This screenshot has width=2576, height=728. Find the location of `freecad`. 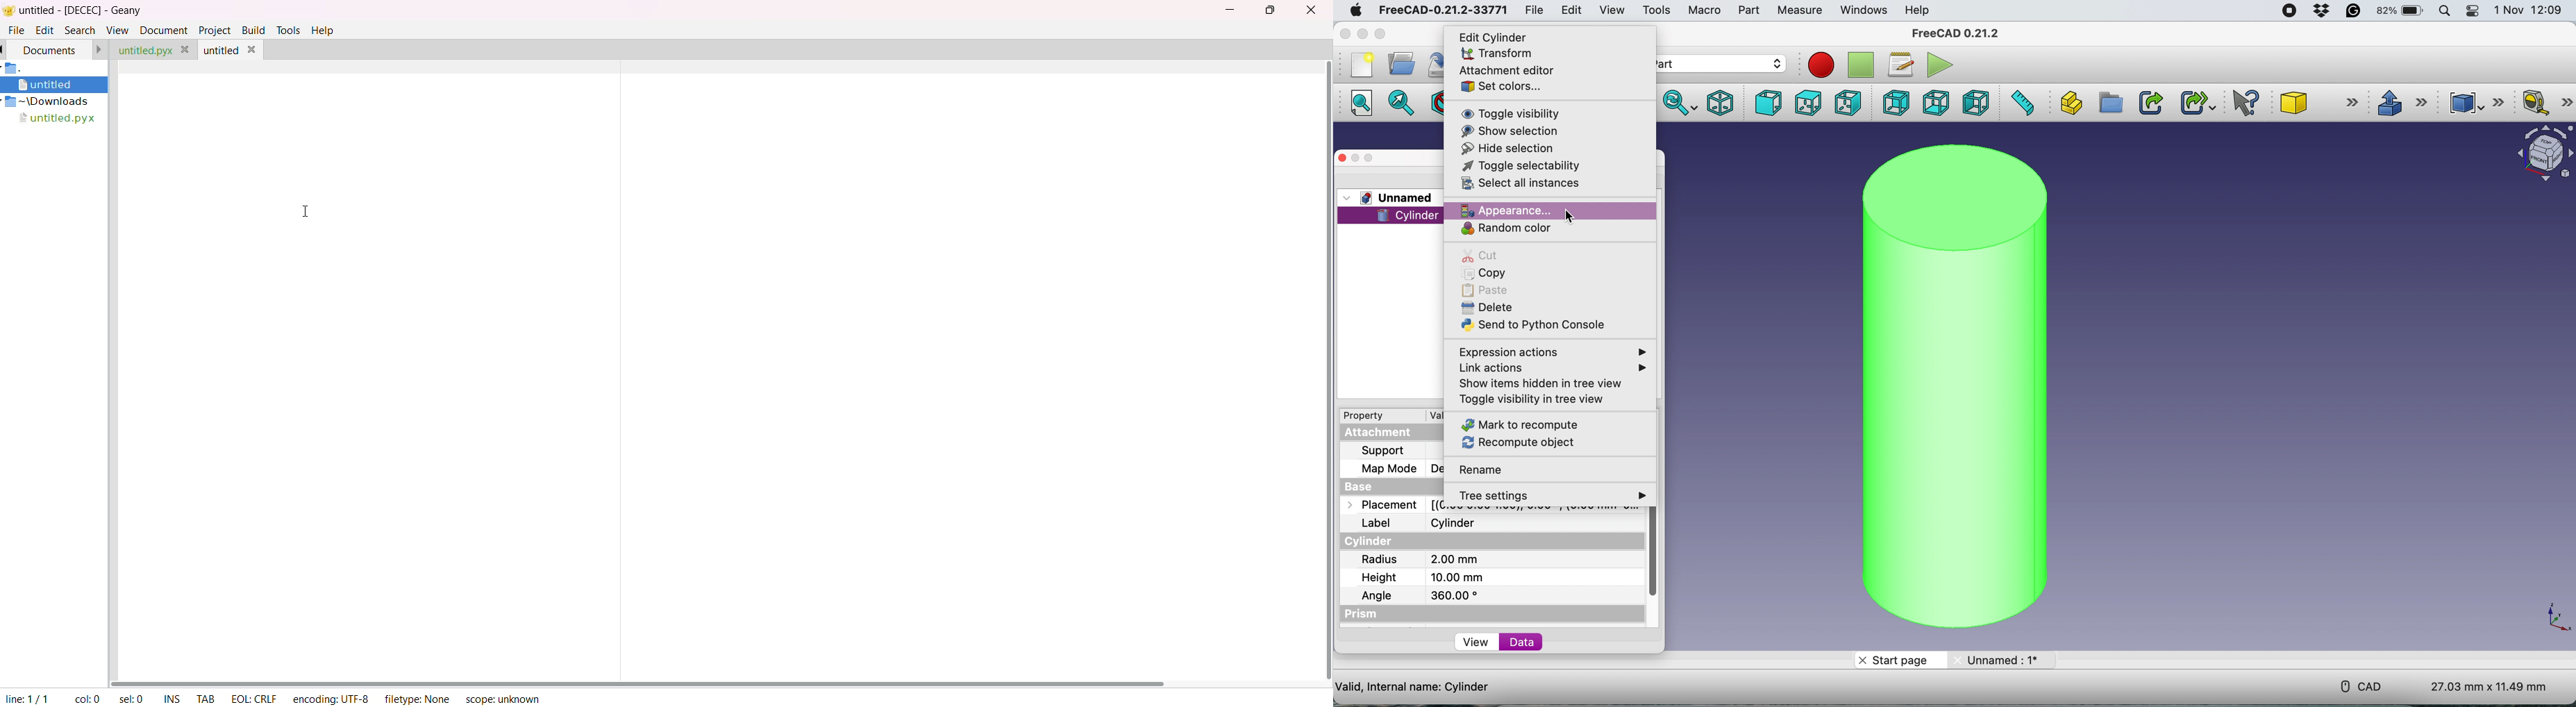

freecad is located at coordinates (1956, 31).